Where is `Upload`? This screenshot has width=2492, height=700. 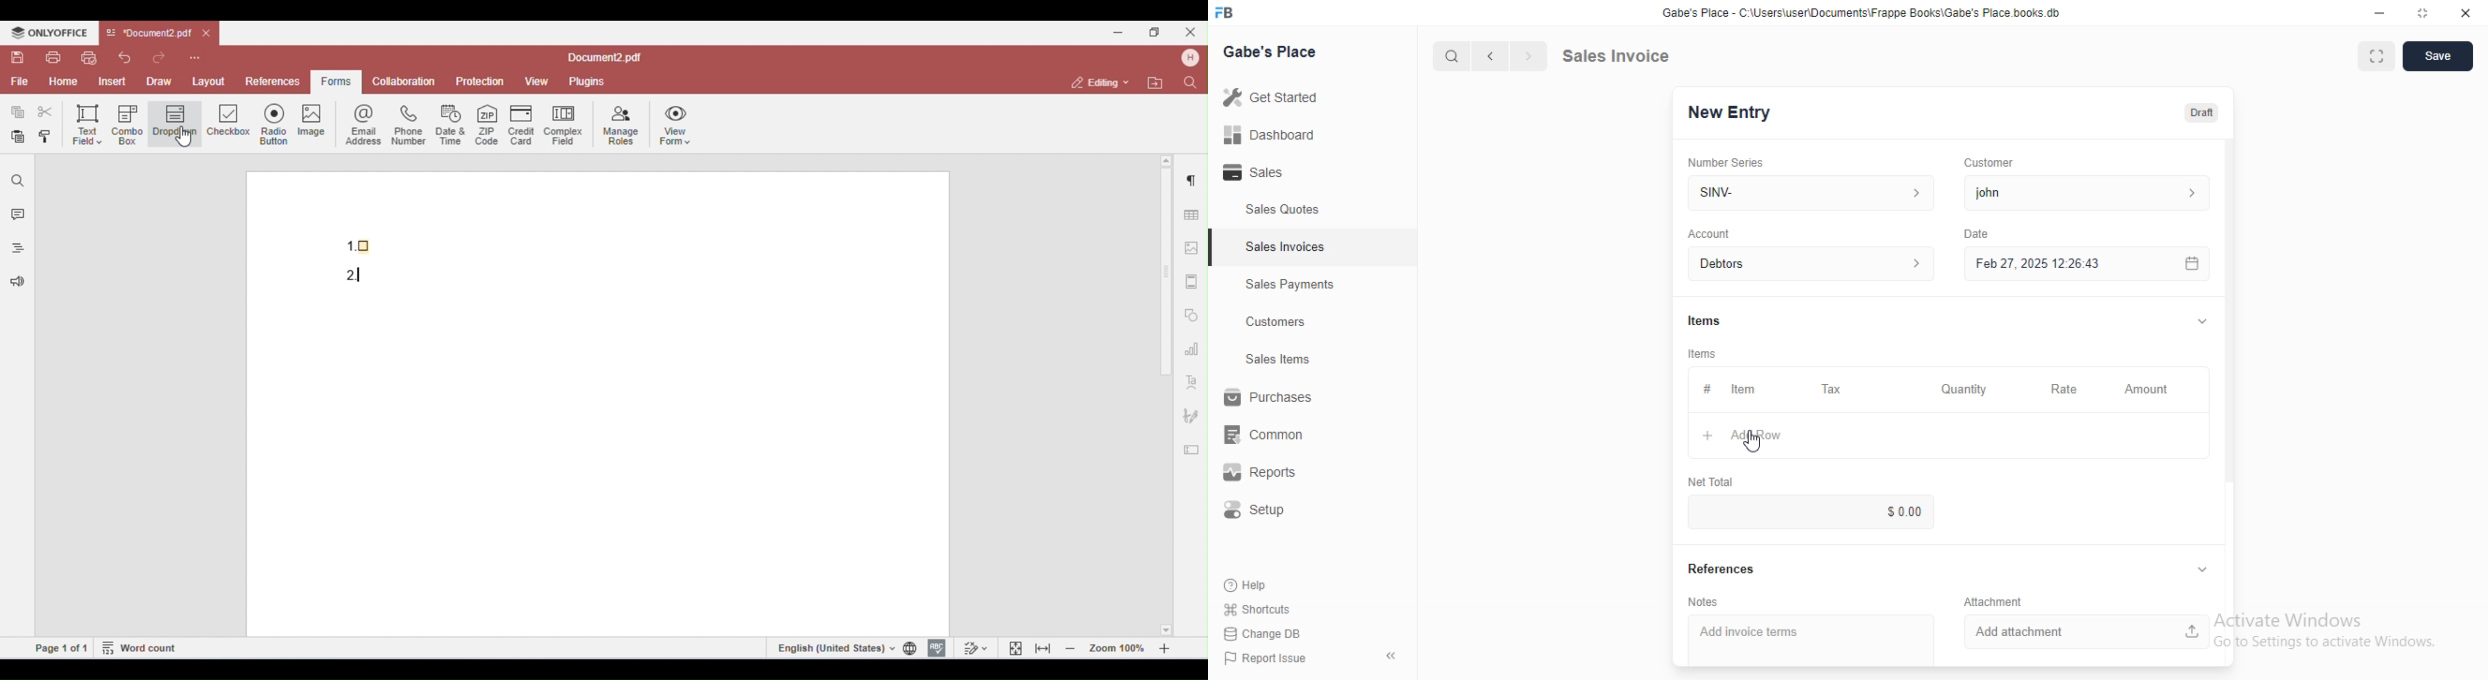
Upload is located at coordinates (2191, 631).